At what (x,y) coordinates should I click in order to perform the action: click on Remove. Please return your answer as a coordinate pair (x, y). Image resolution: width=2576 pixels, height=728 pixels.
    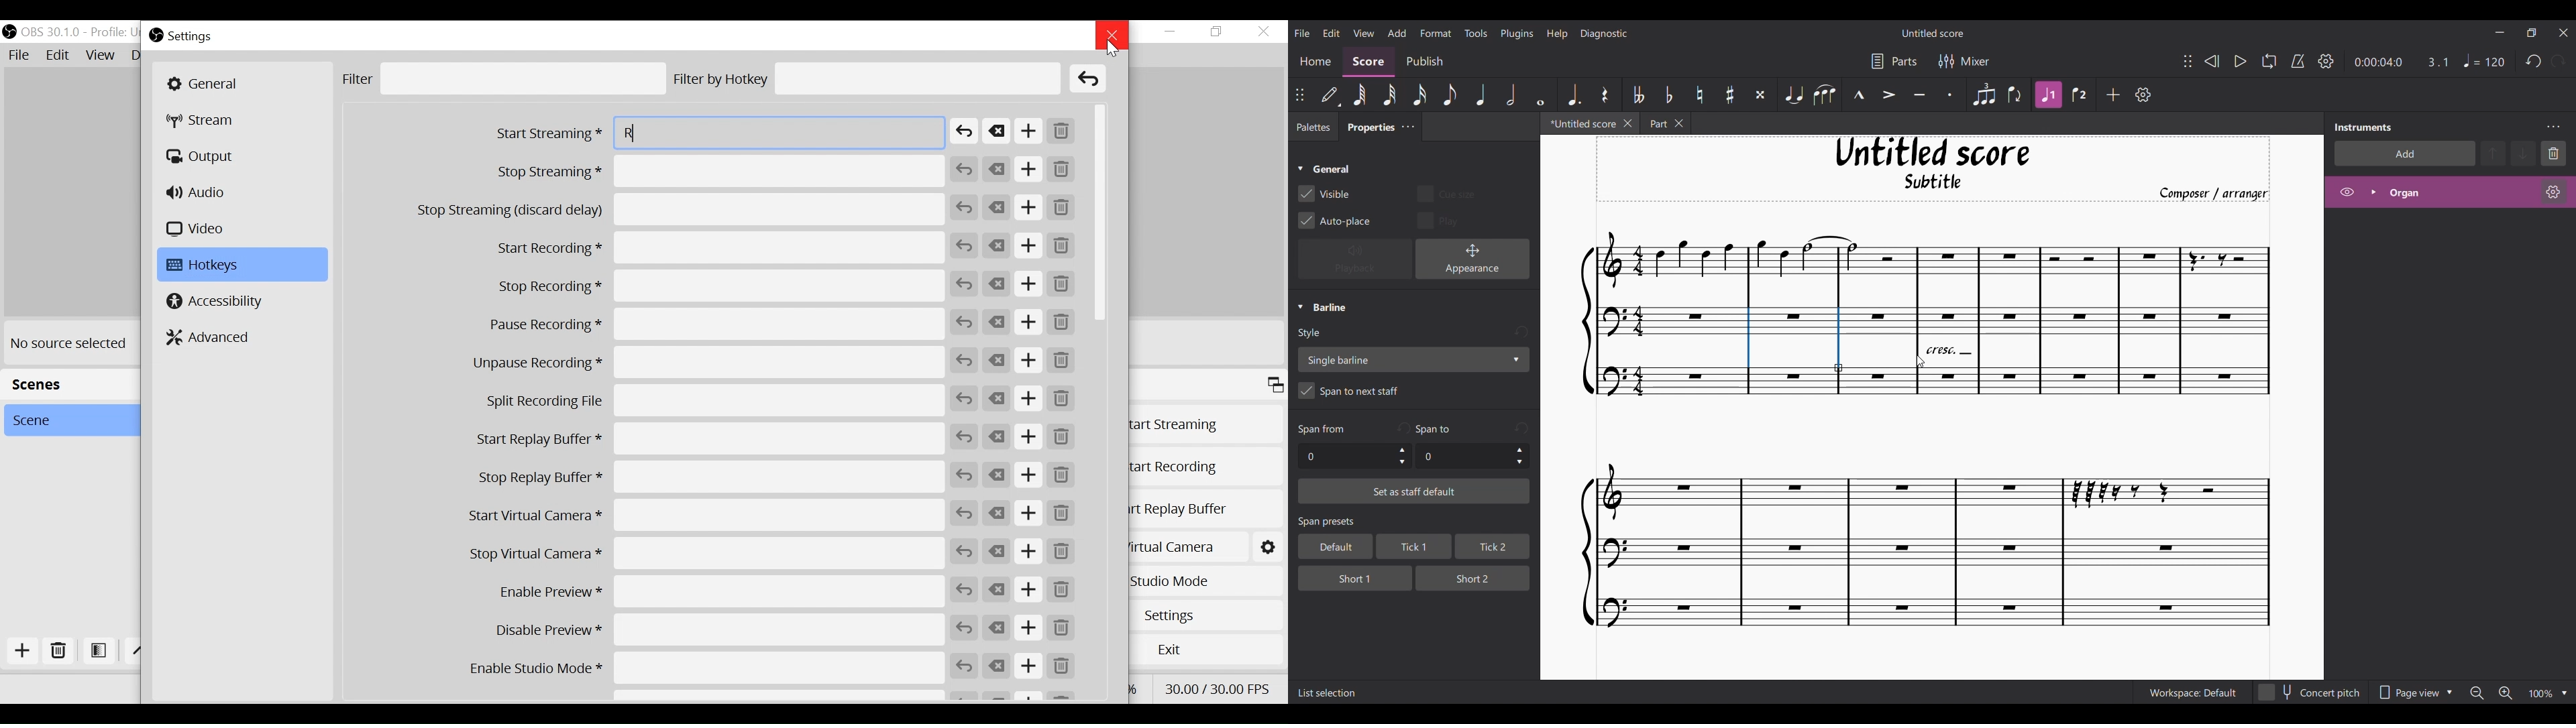
    Looking at the image, I should click on (1061, 359).